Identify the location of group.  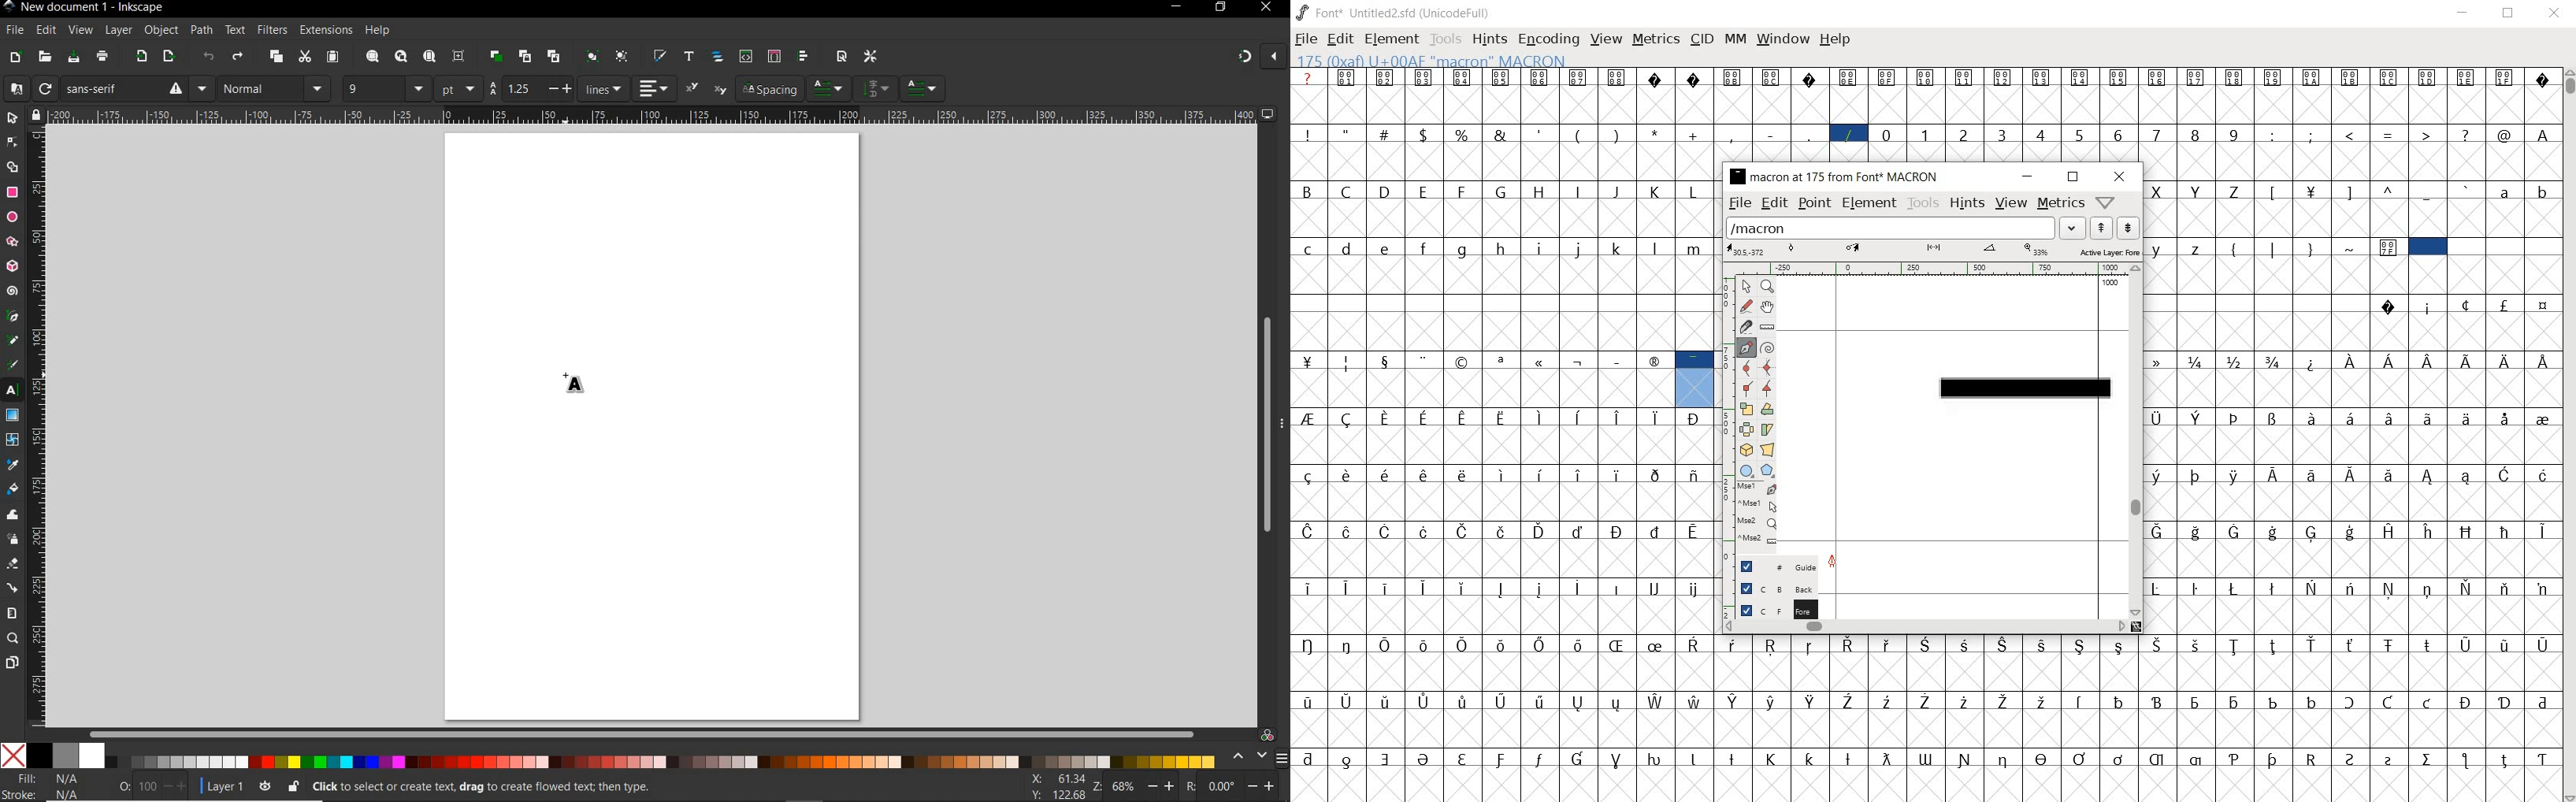
(590, 56).